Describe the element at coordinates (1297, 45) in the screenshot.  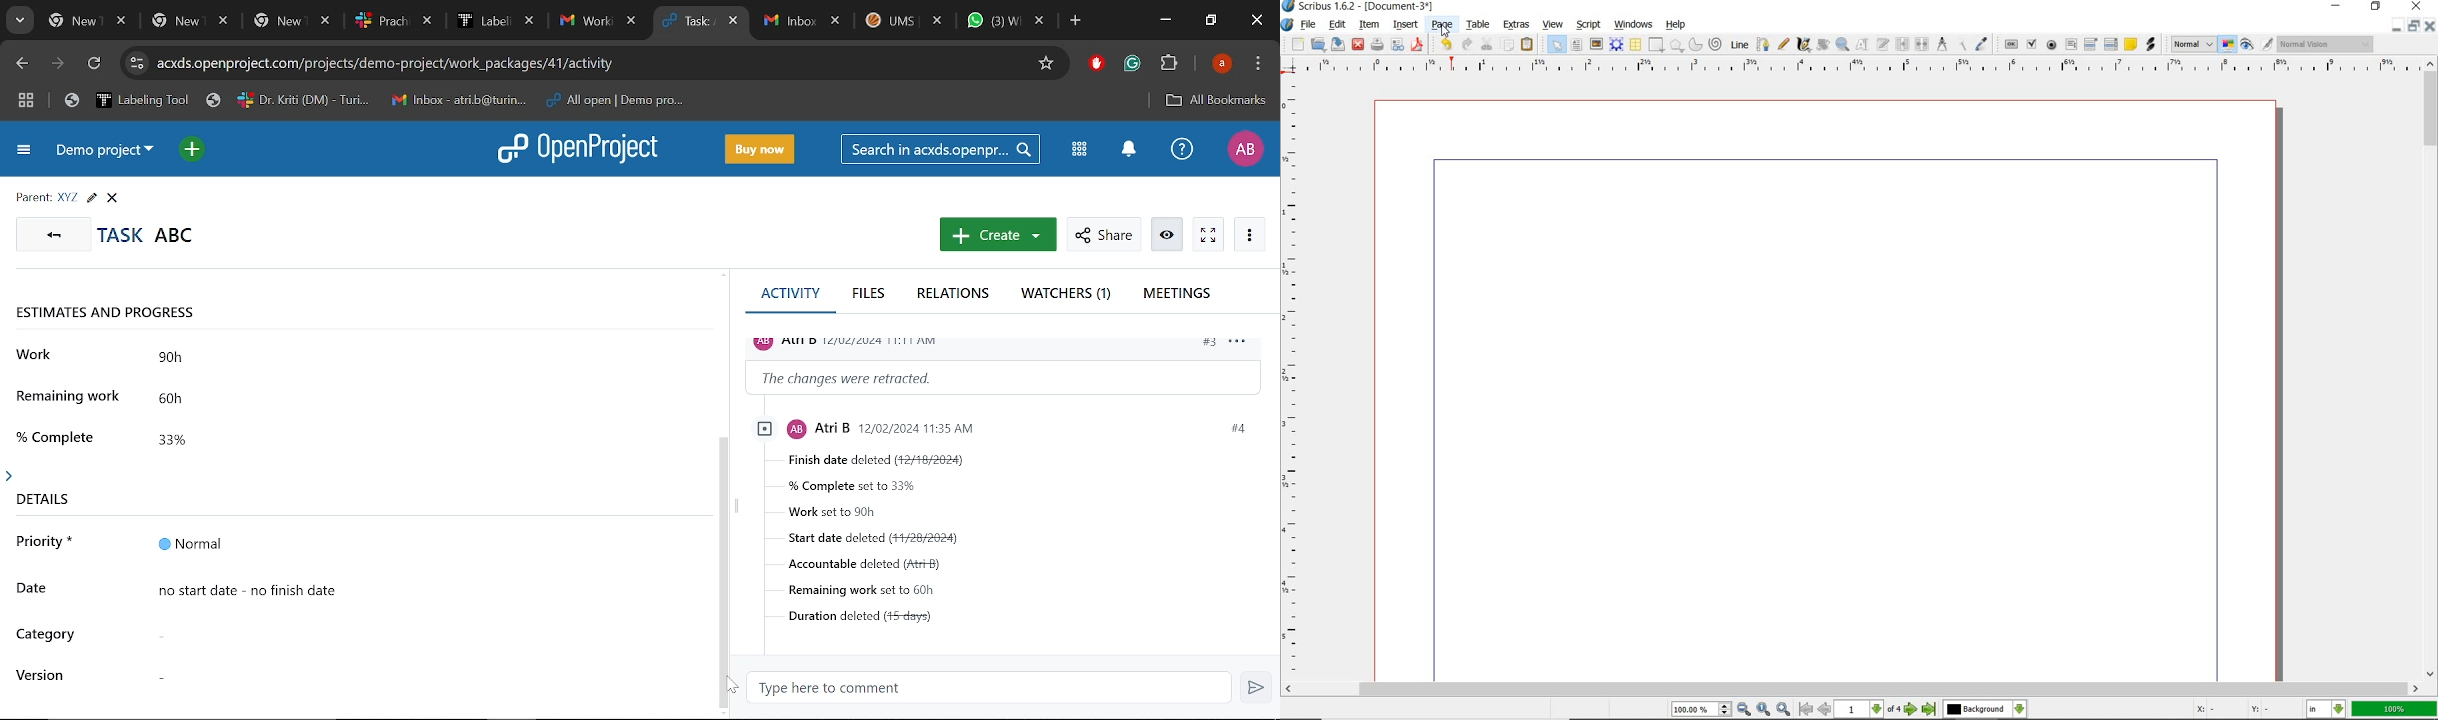
I see `new` at that location.